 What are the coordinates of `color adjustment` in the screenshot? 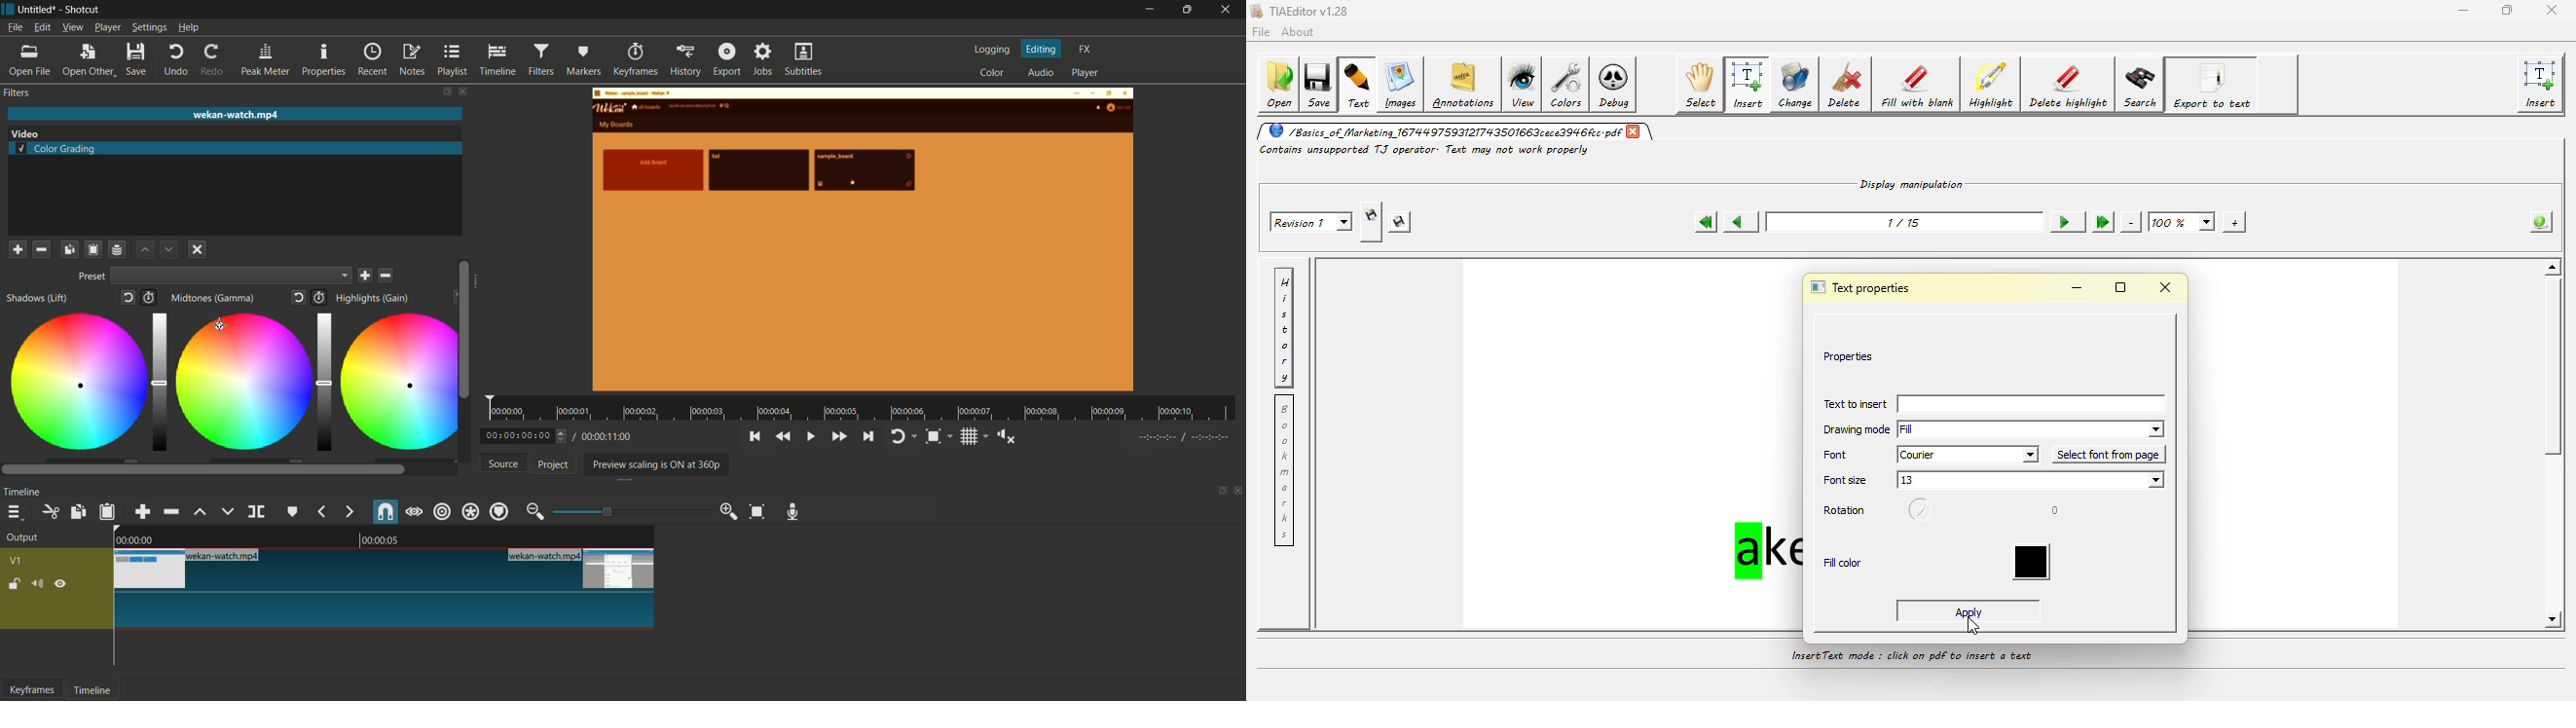 It's located at (242, 380).